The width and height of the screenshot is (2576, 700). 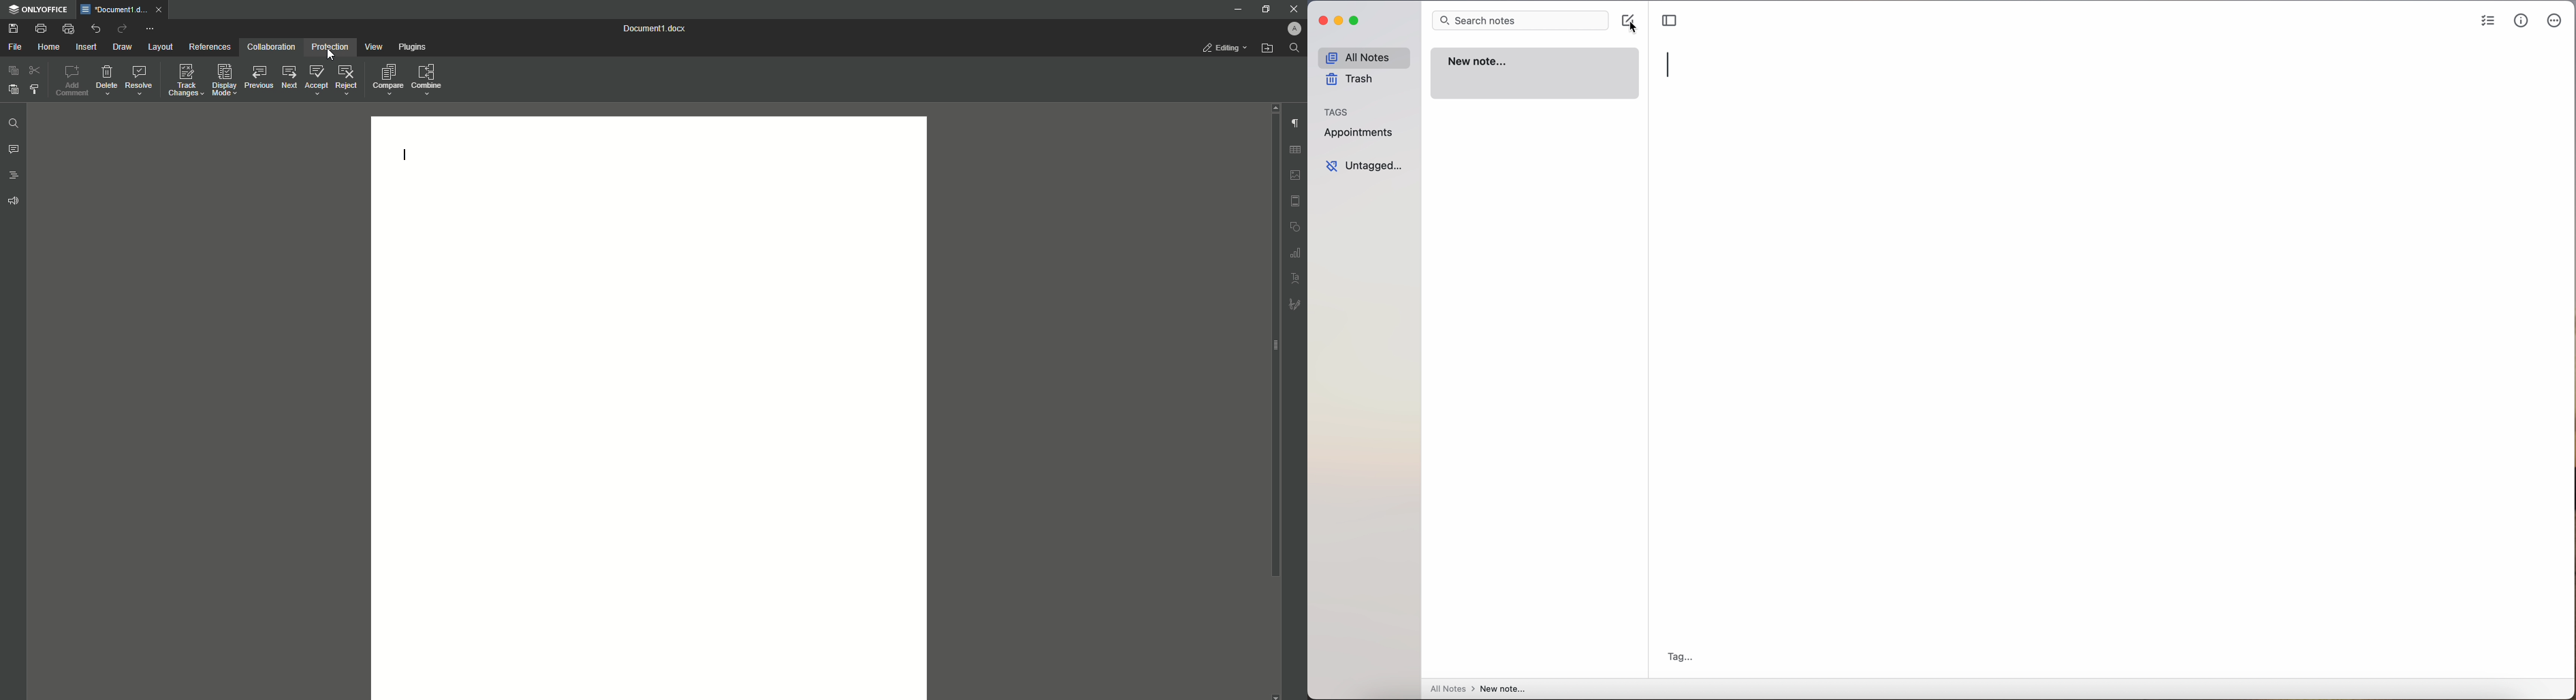 I want to click on Quick print, so click(x=67, y=28).